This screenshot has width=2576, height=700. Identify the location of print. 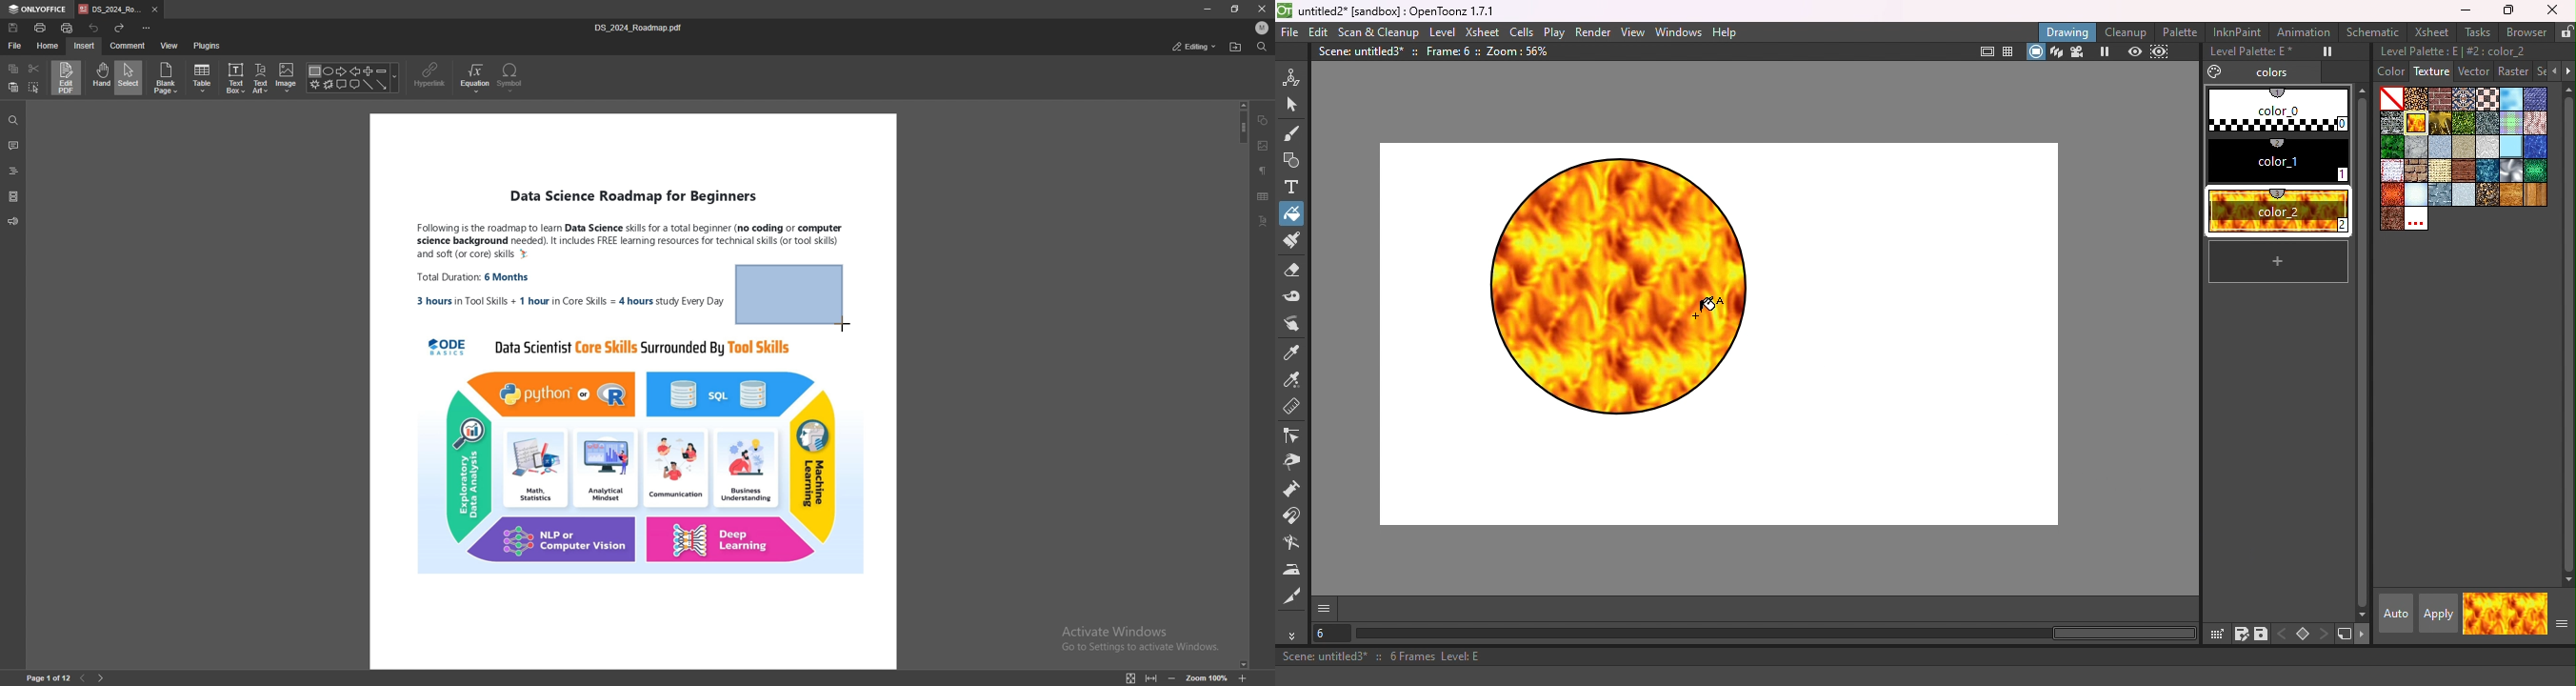
(41, 27).